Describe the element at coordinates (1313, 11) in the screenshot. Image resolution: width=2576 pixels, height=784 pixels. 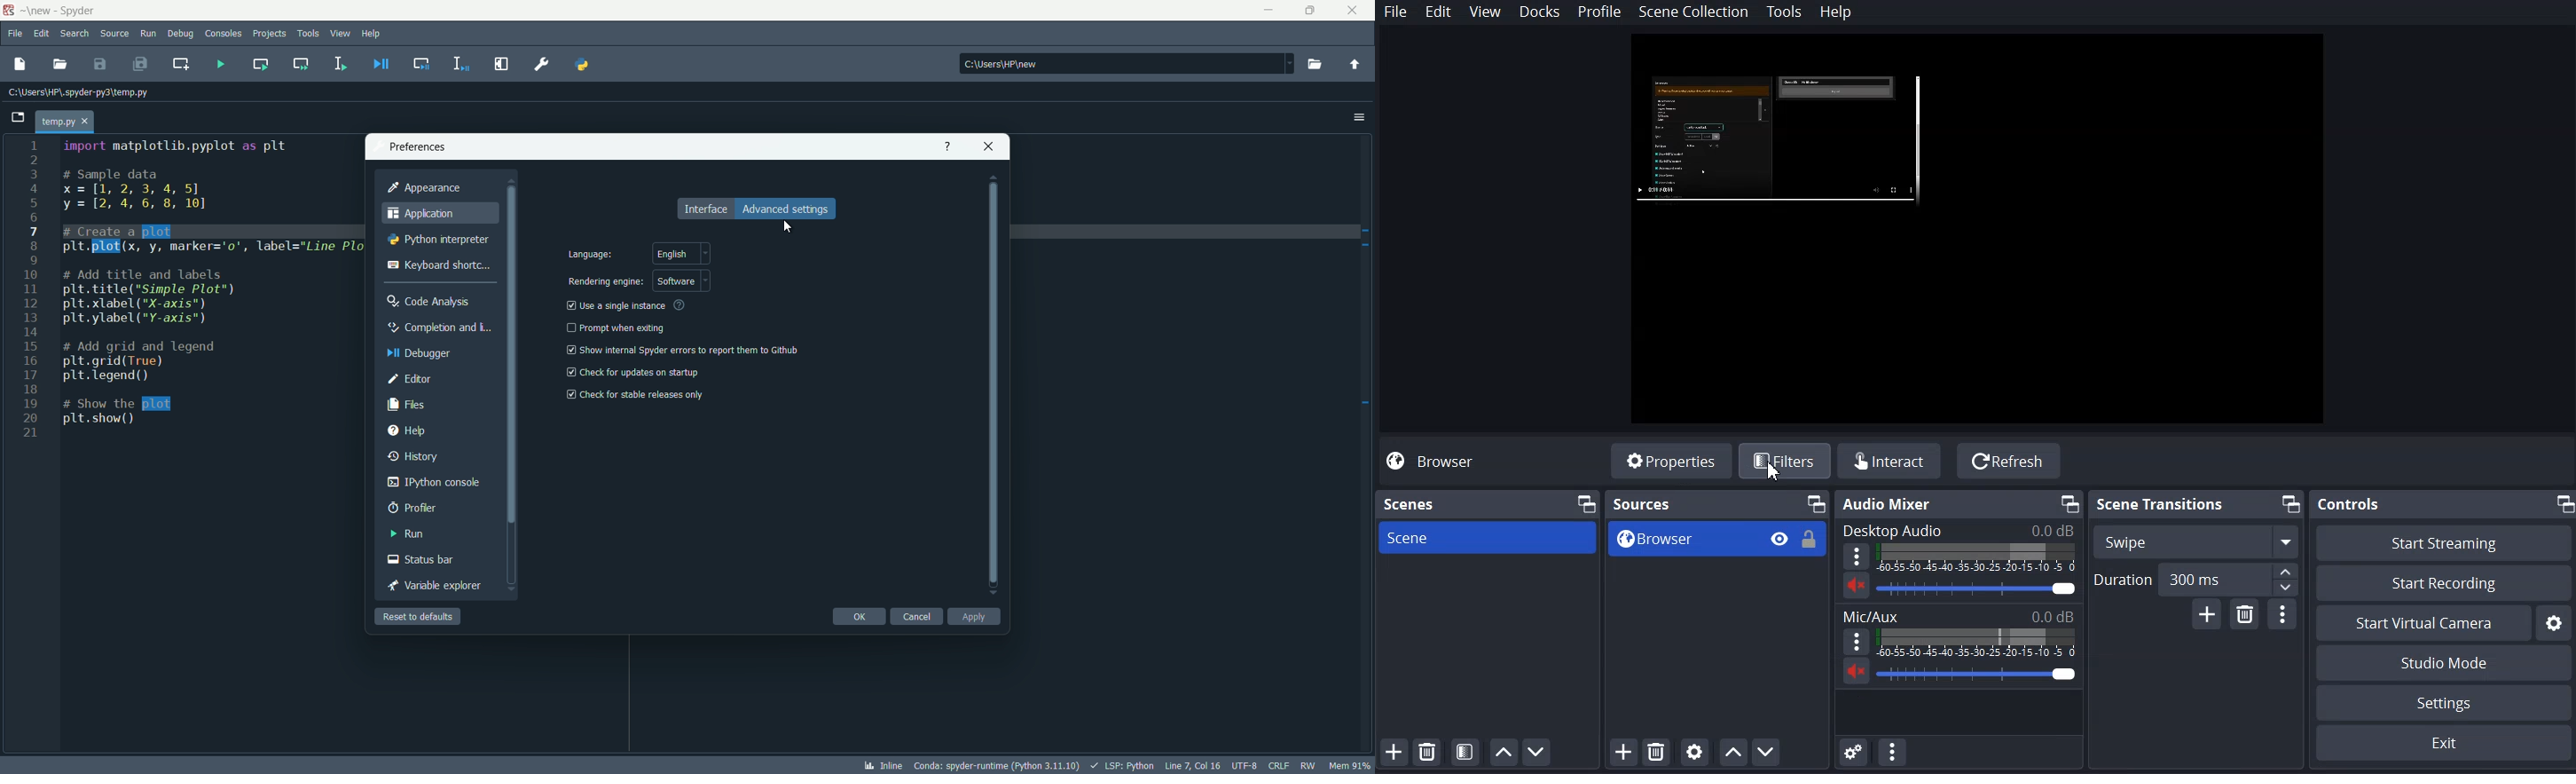
I see `maximize` at that location.